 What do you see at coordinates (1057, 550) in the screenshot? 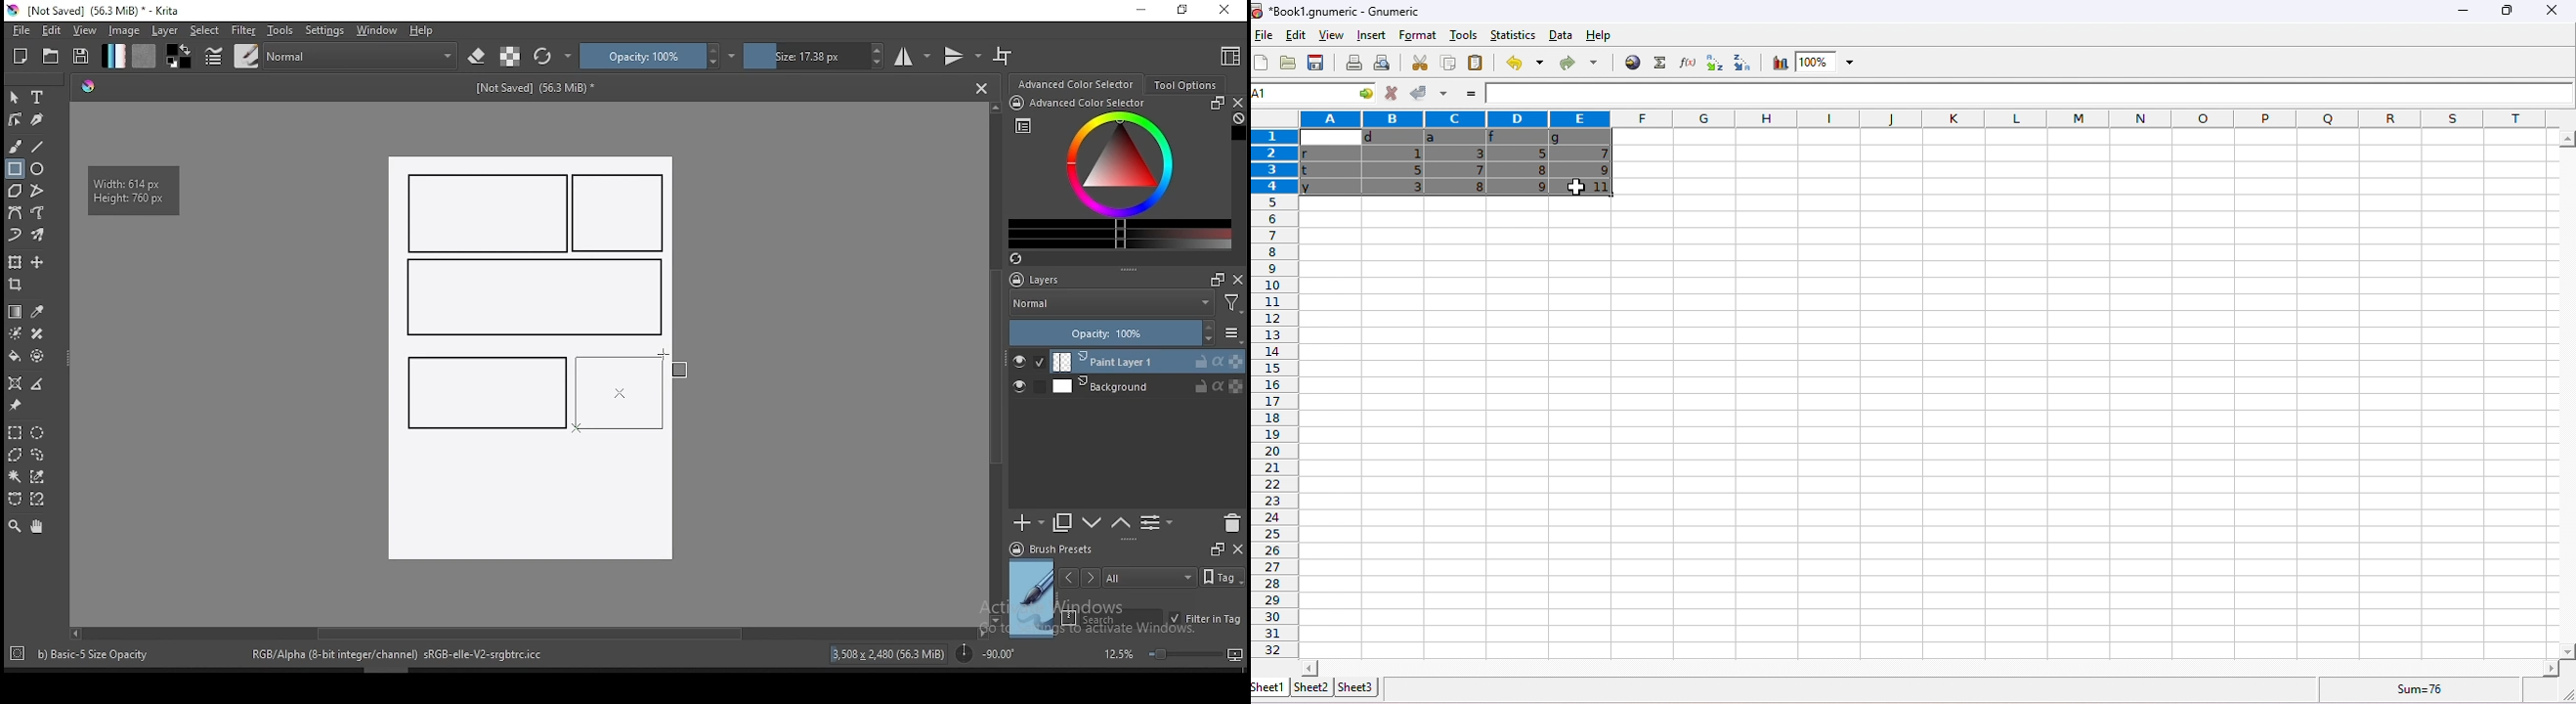
I see `brush presets` at bounding box center [1057, 550].